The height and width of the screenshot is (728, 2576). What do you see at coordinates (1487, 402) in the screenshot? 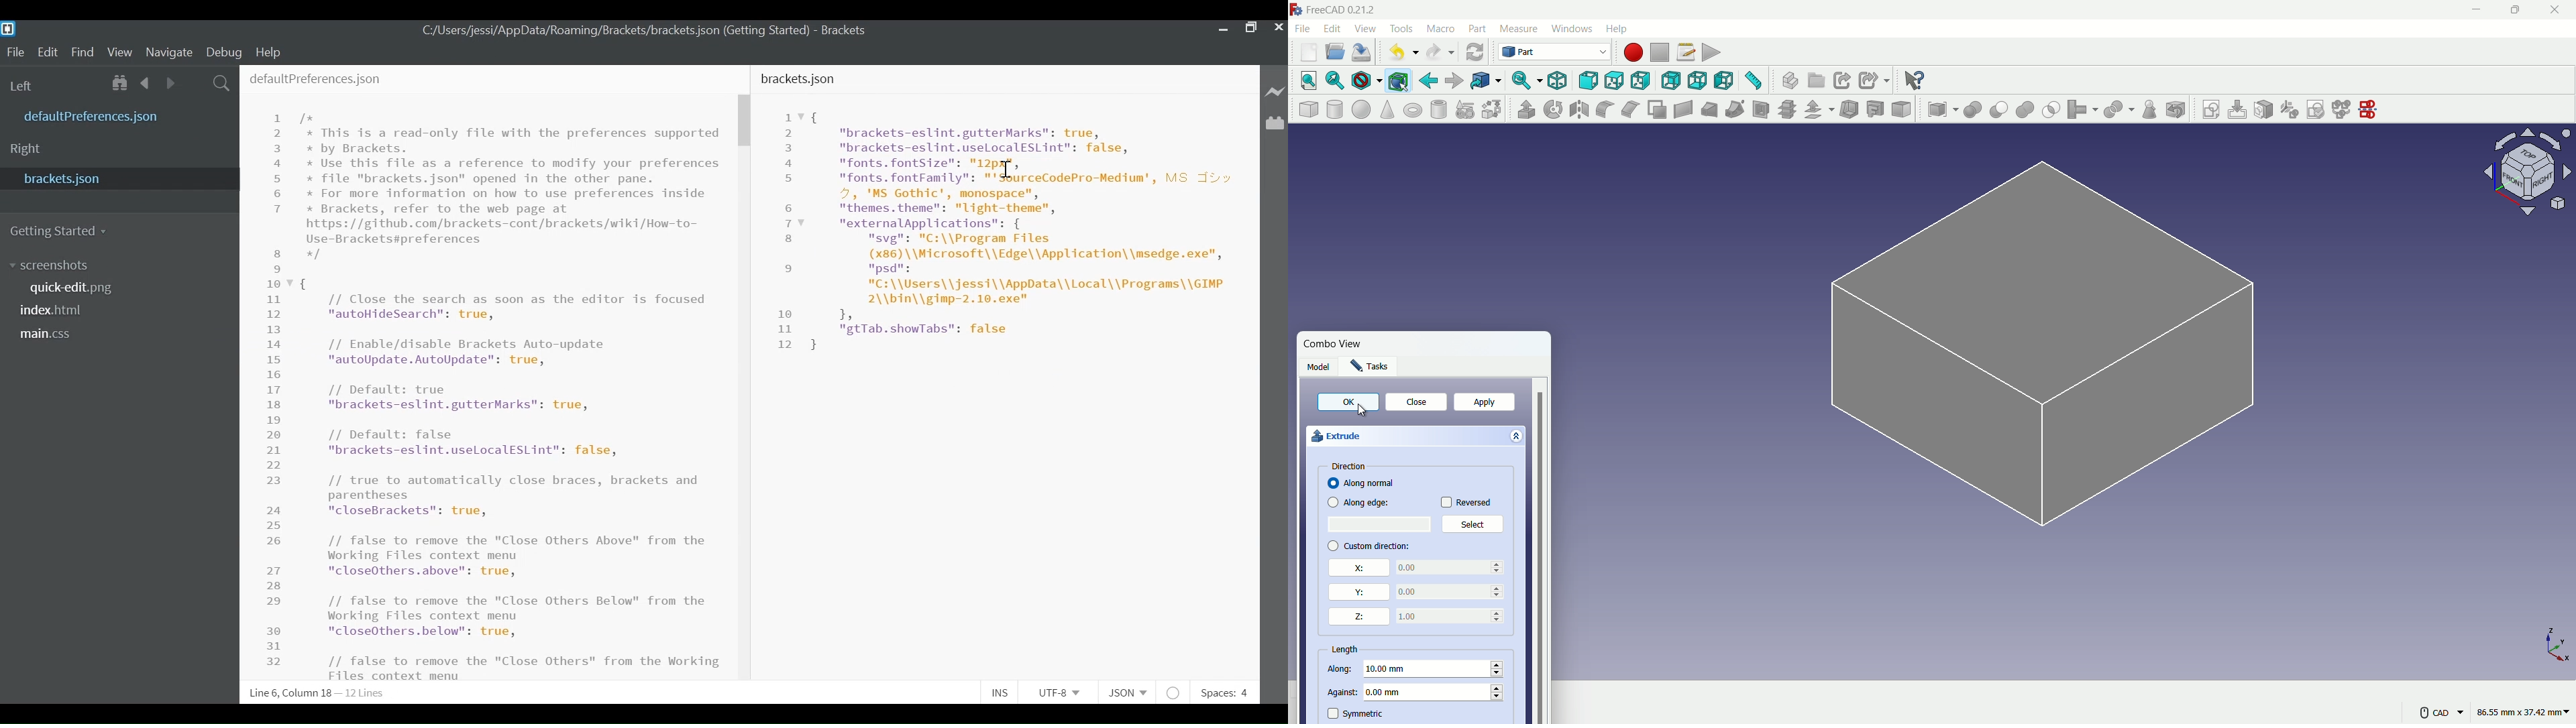
I see `apply` at bounding box center [1487, 402].